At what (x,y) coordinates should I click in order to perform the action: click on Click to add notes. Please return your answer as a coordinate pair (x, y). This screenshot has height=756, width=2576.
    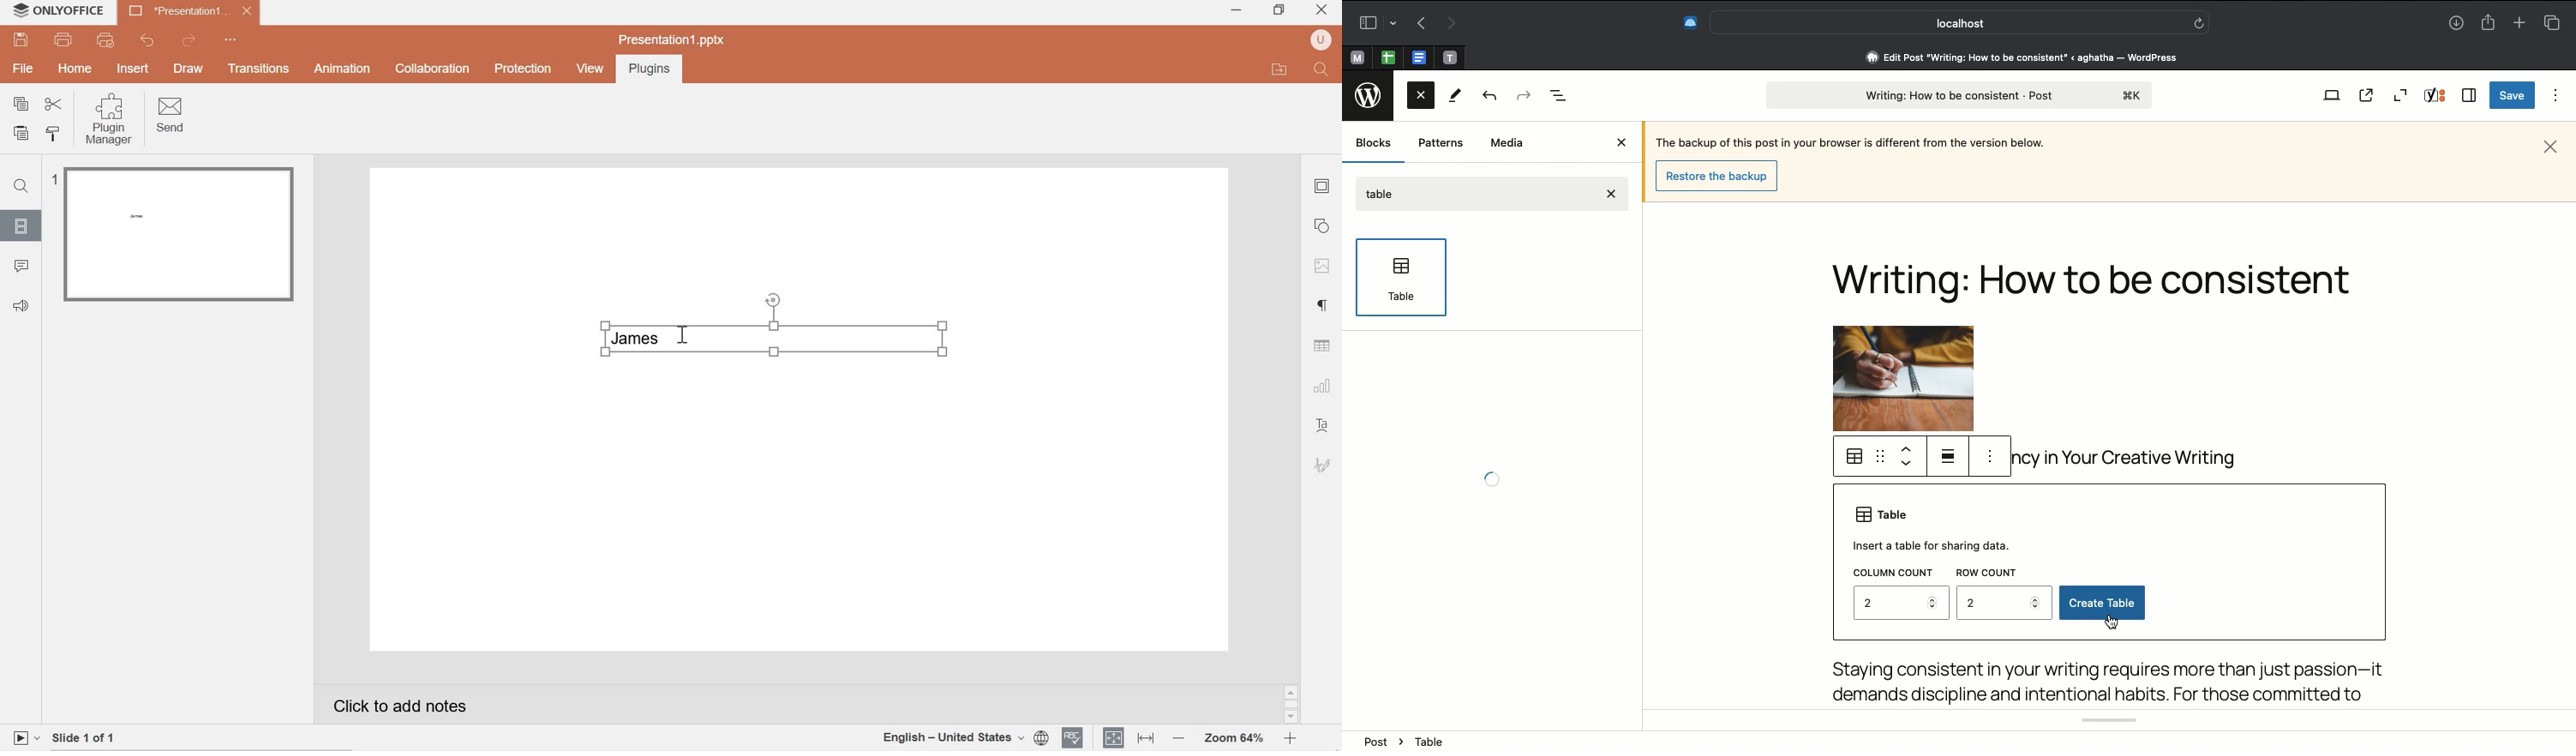
    Looking at the image, I should click on (419, 702).